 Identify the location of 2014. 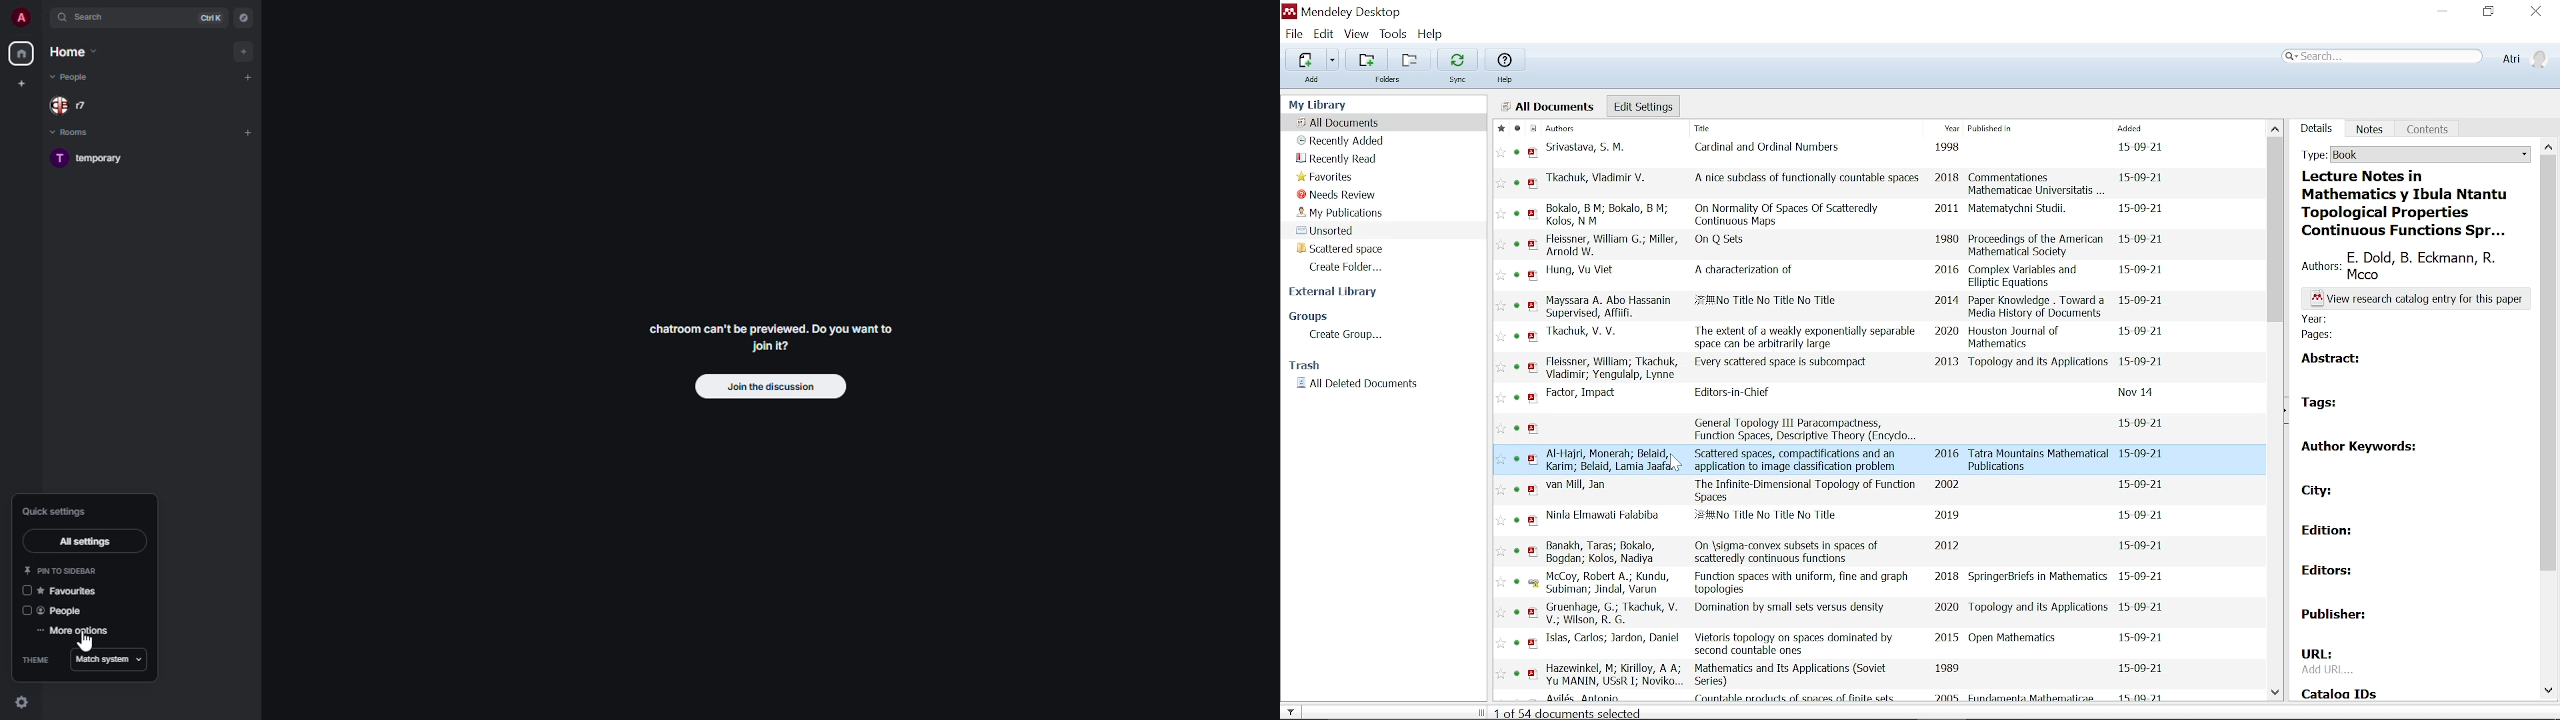
(1947, 300).